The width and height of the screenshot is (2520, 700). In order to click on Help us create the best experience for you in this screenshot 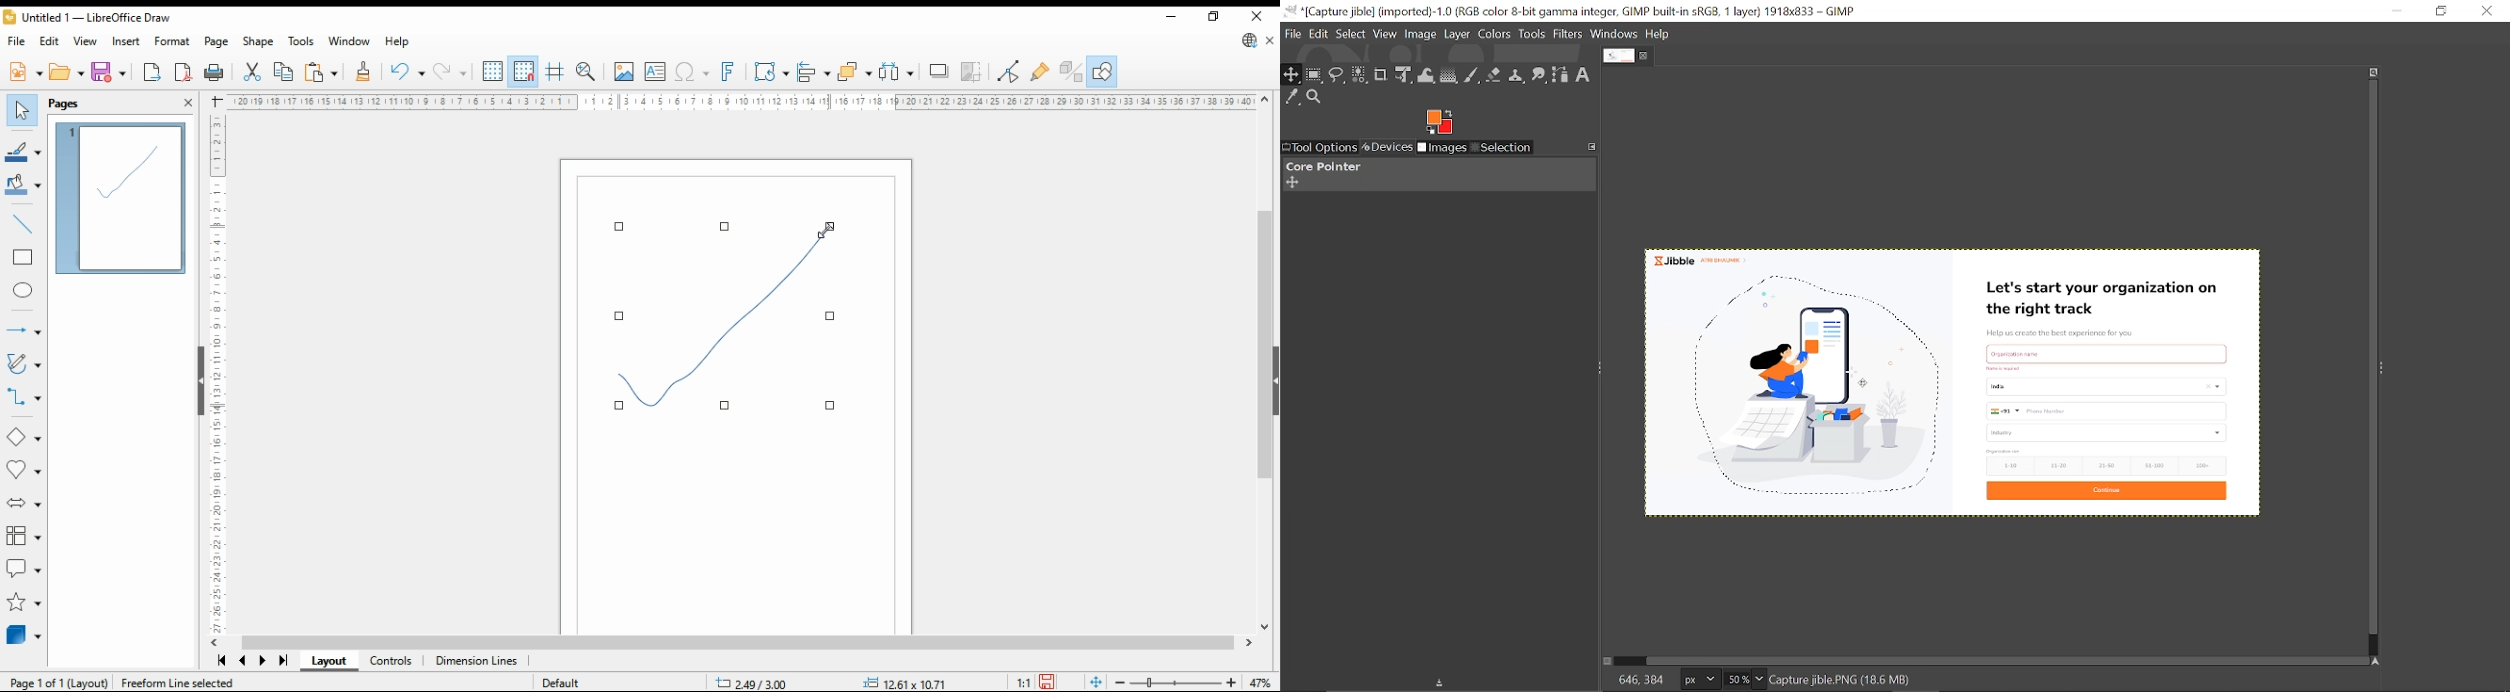, I will do `click(2059, 334)`.